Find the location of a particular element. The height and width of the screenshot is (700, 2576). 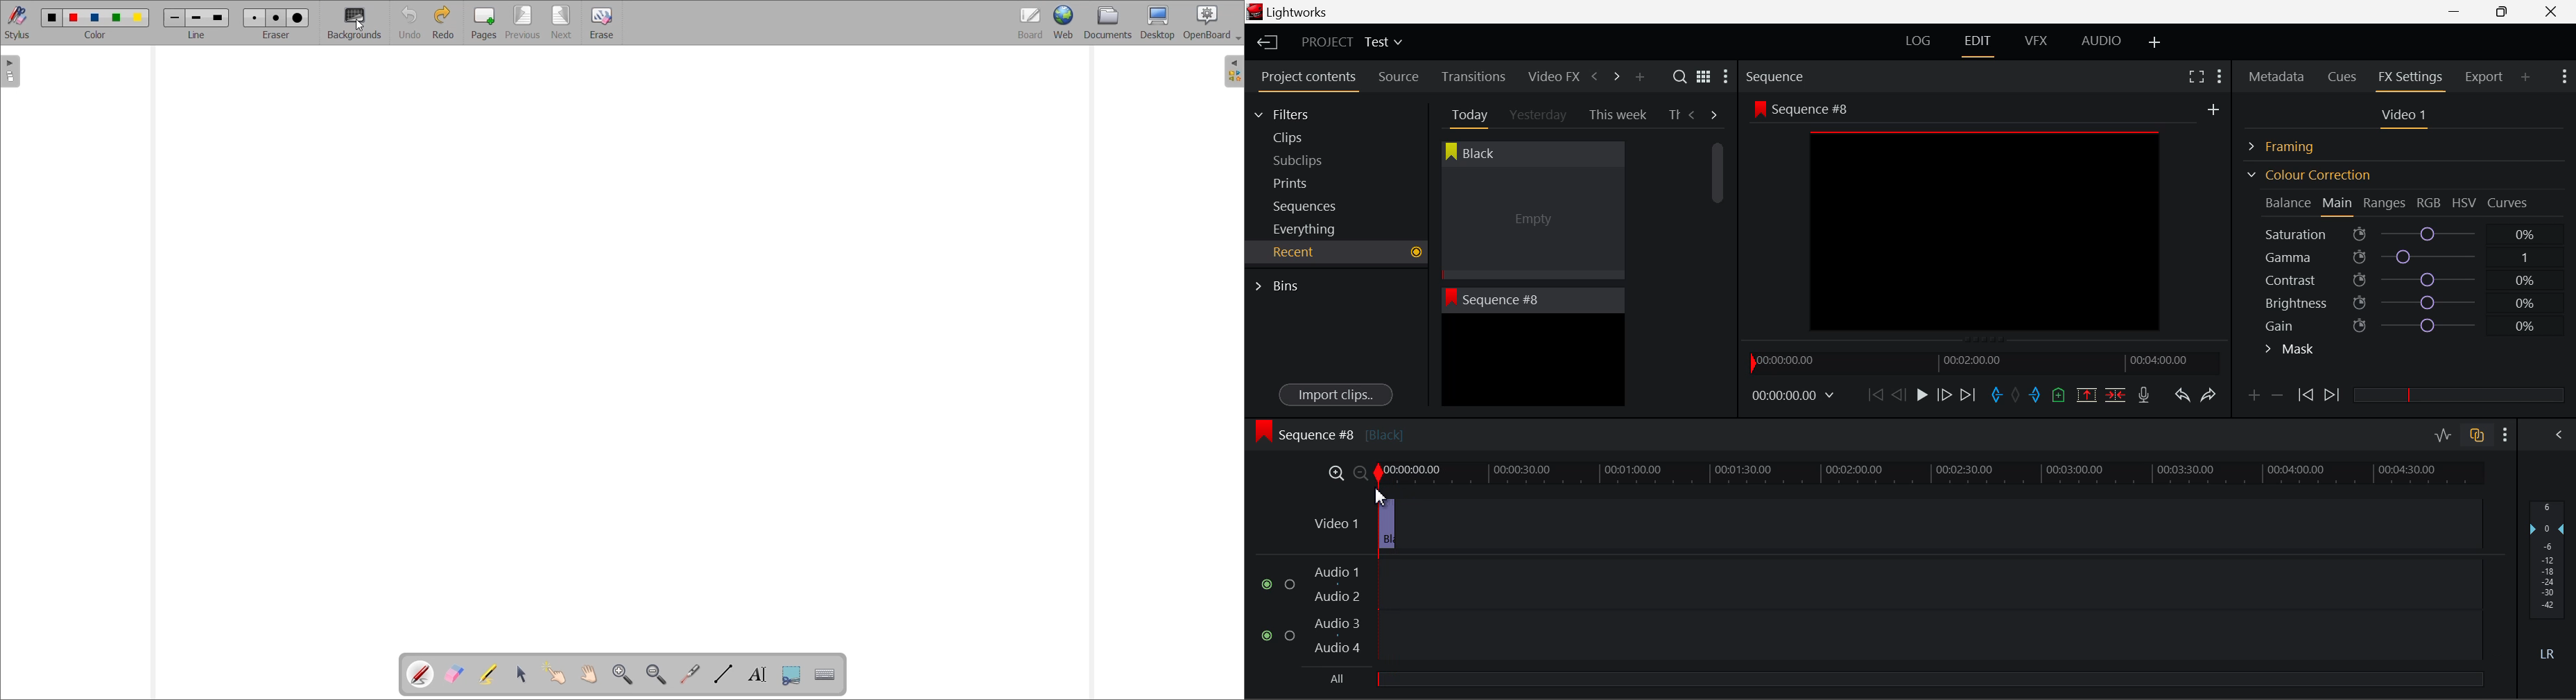

Framing Section is located at coordinates (2292, 144).